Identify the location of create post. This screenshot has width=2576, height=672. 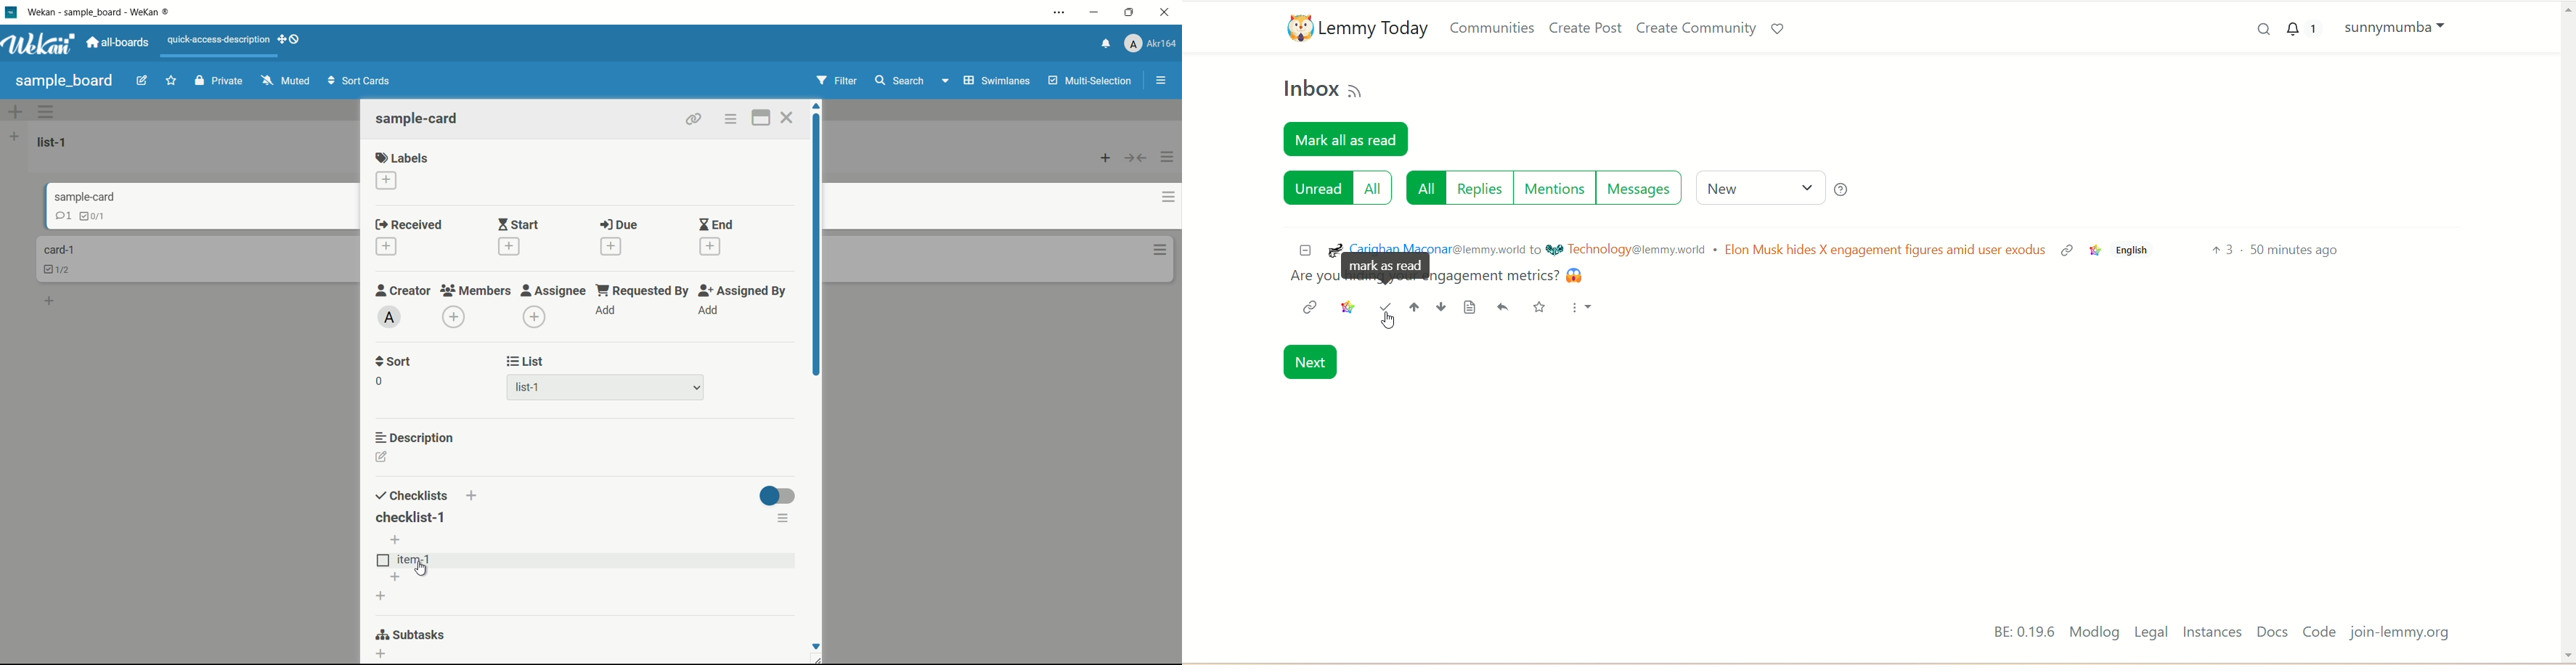
(1585, 28).